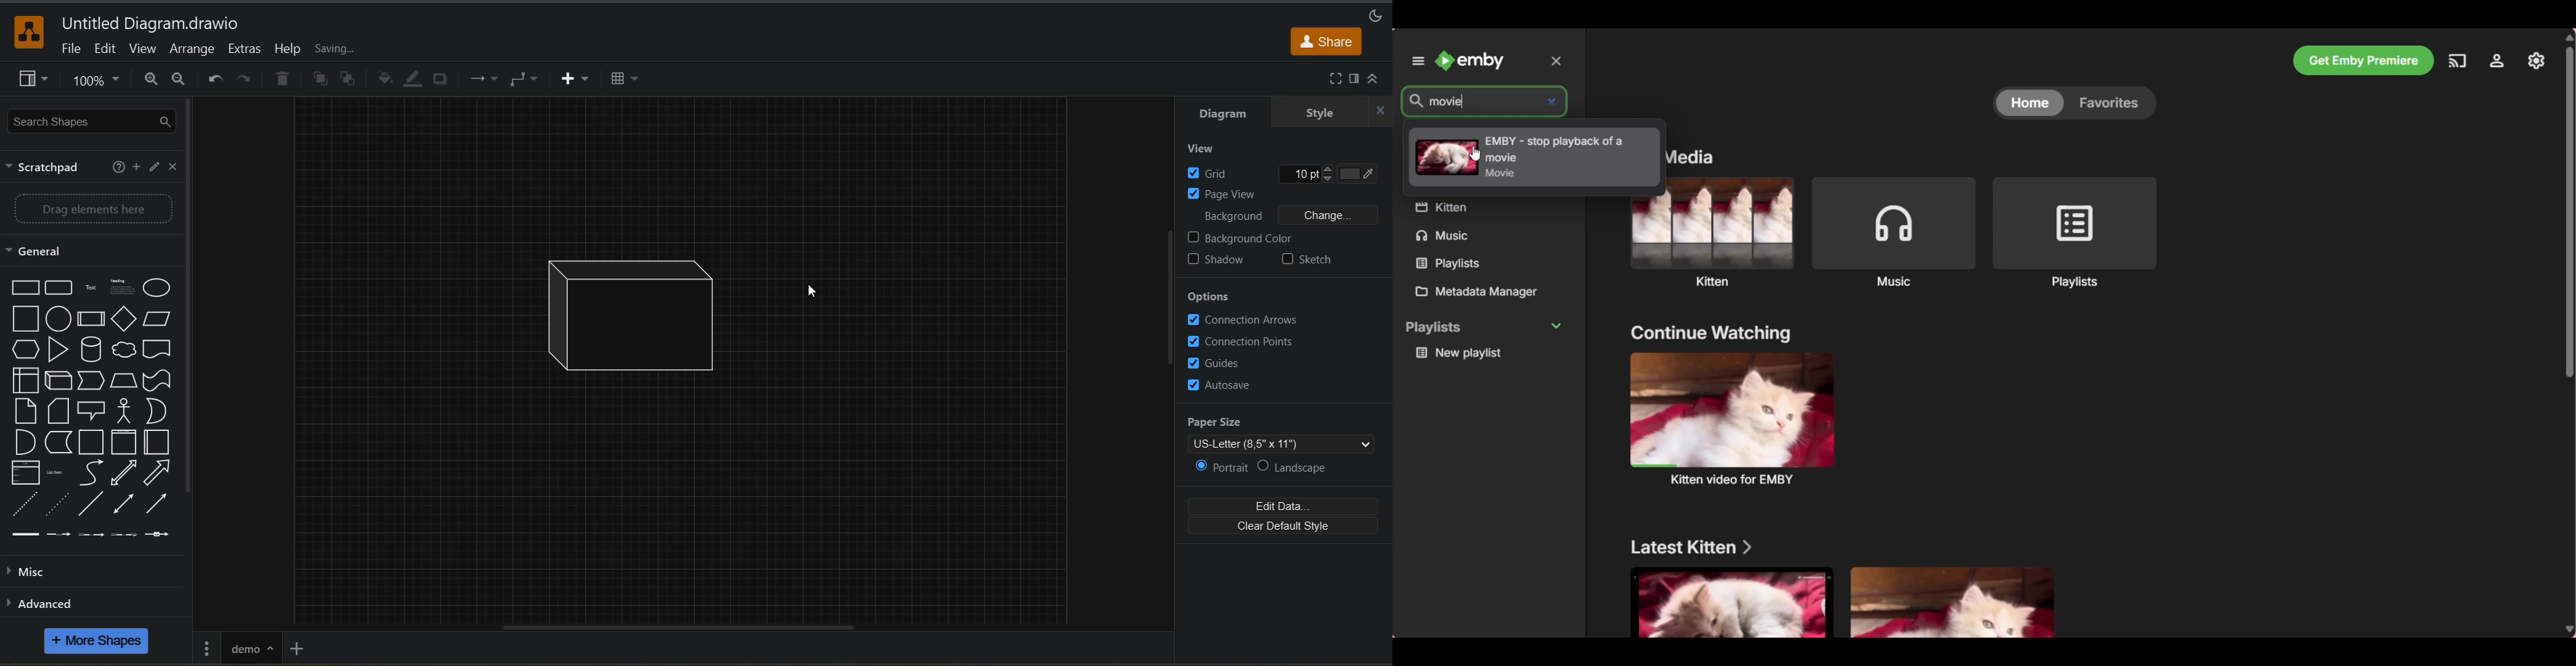 The width and height of the screenshot is (2576, 672). What do you see at coordinates (1217, 173) in the screenshot?
I see `grid` at bounding box center [1217, 173].